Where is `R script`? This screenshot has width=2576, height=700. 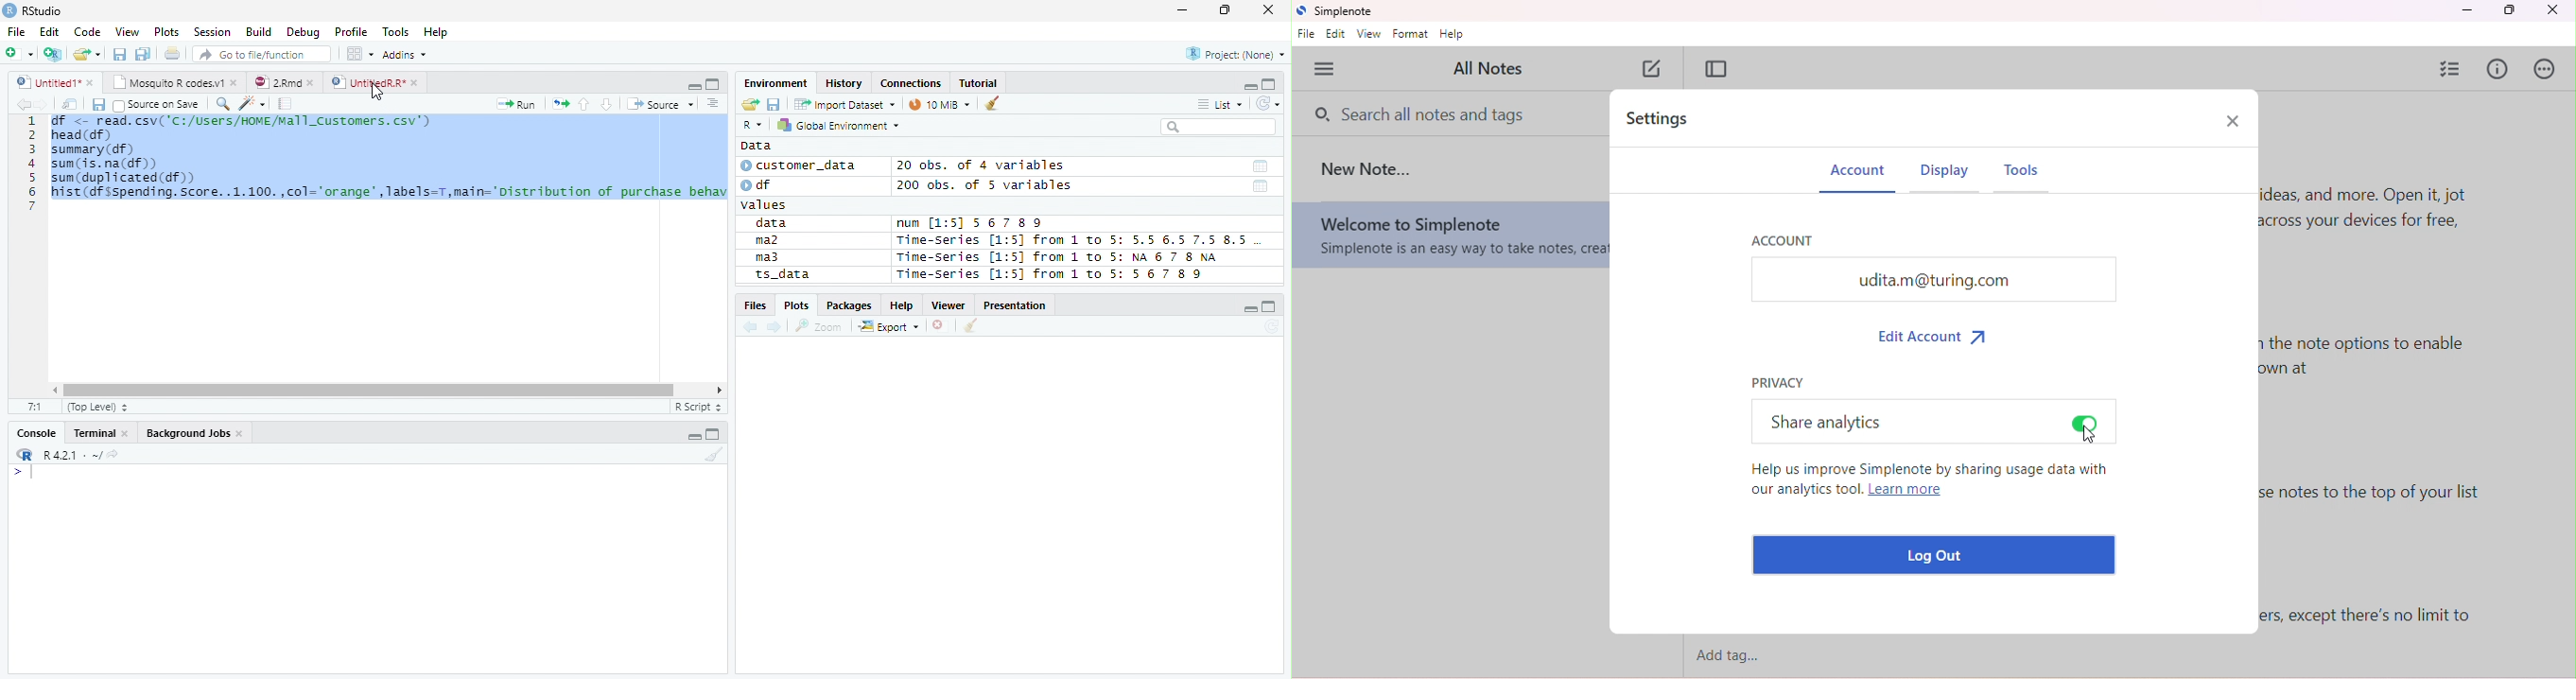 R script is located at coordinates (697, 407).